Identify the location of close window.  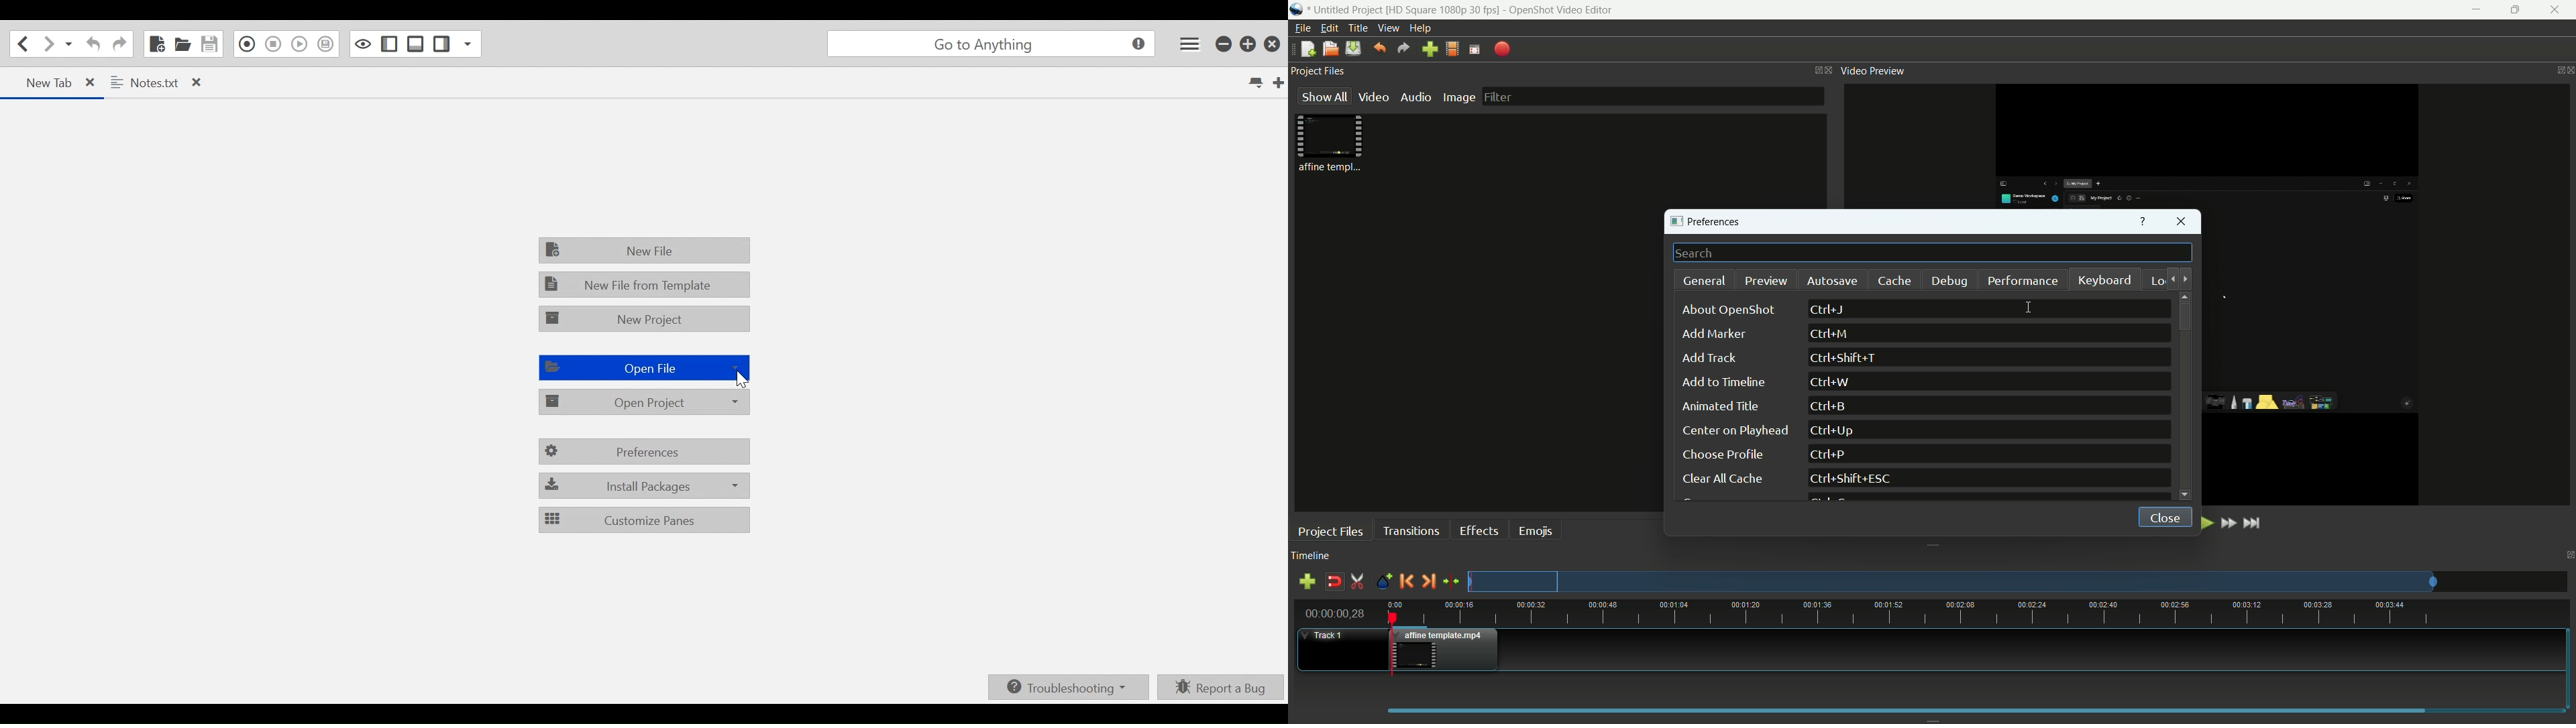
(2182, 223).